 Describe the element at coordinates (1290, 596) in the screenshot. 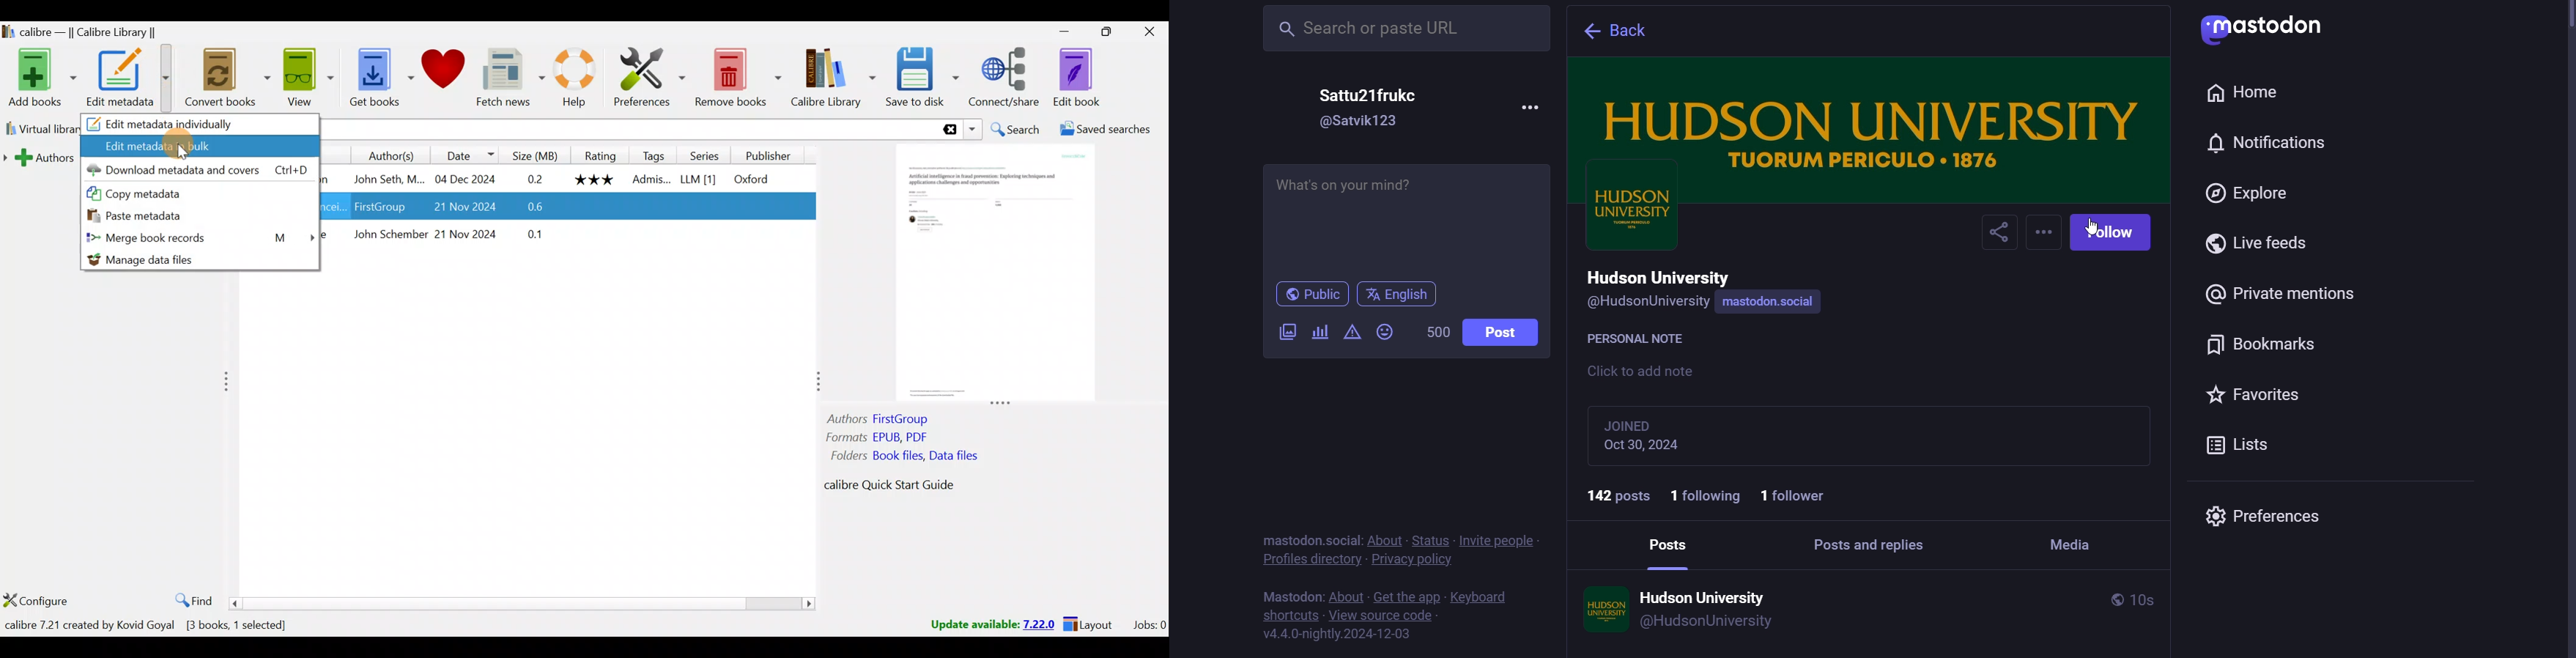

I see `mastodon` at that location.